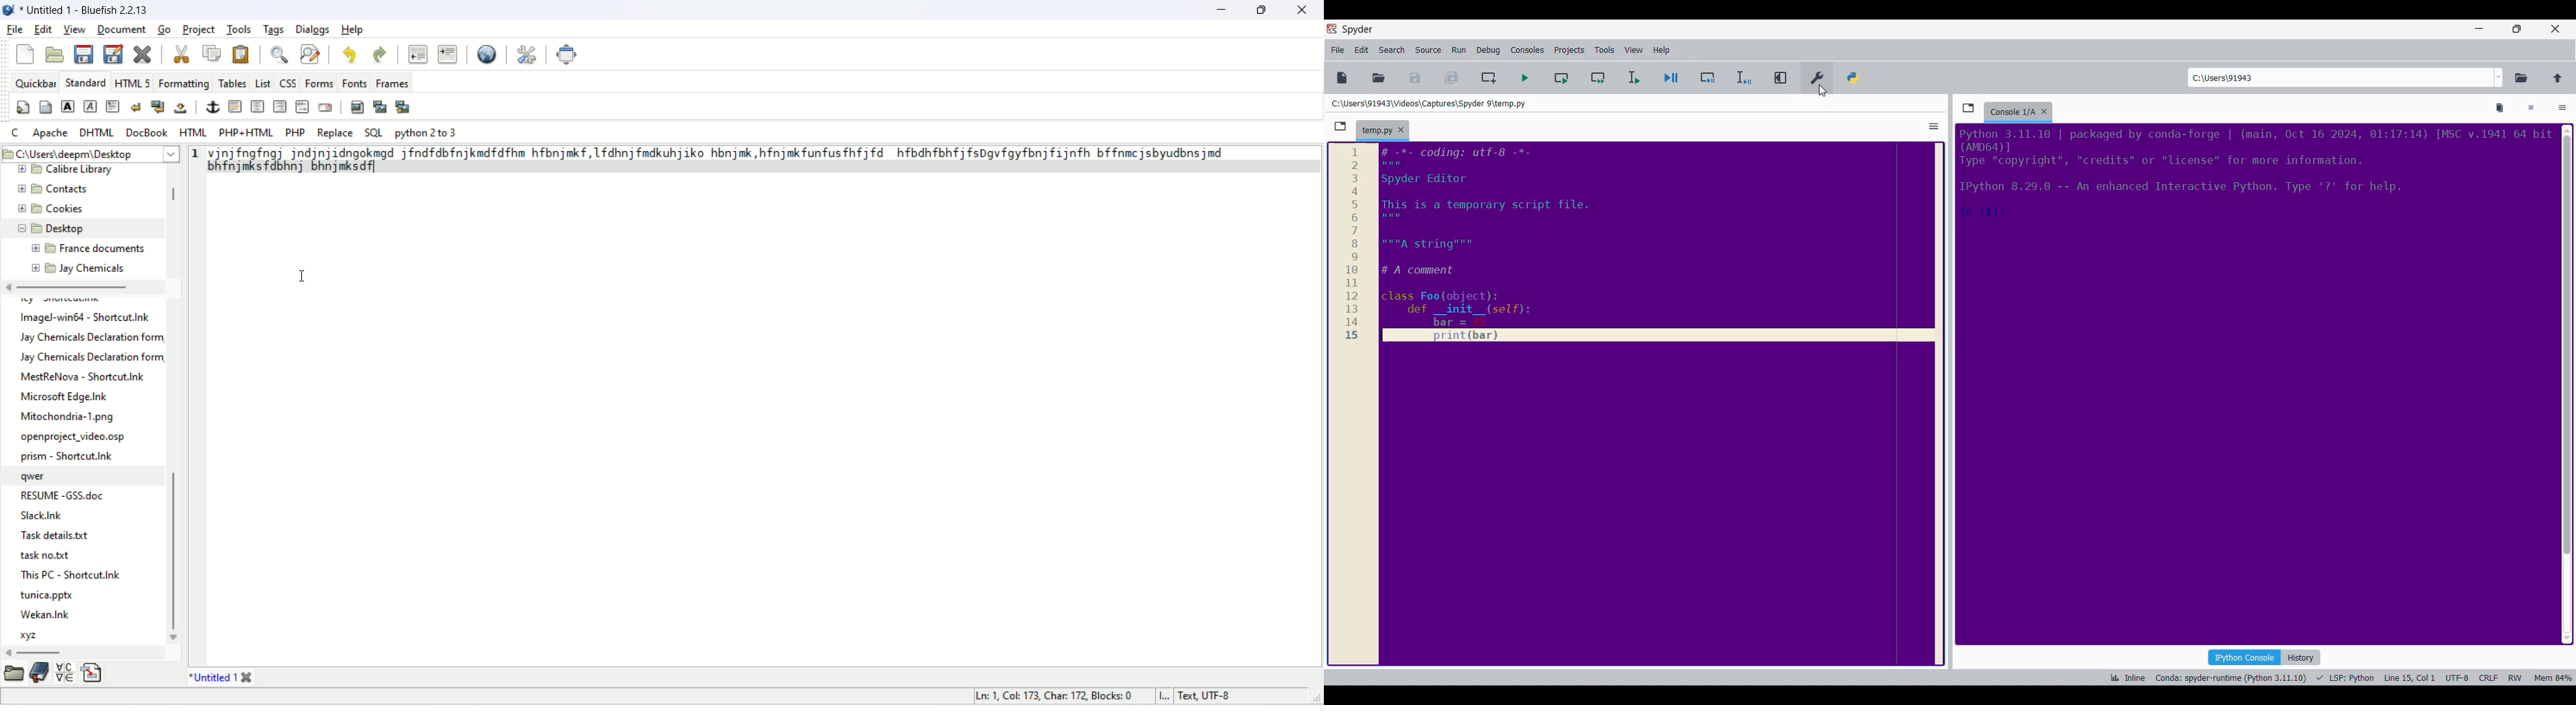 This screenshot has width=2576, height=728. Describe the element at coordinates (2348, 677) in the screenshot. I see ` LSP: Fython` at that location.